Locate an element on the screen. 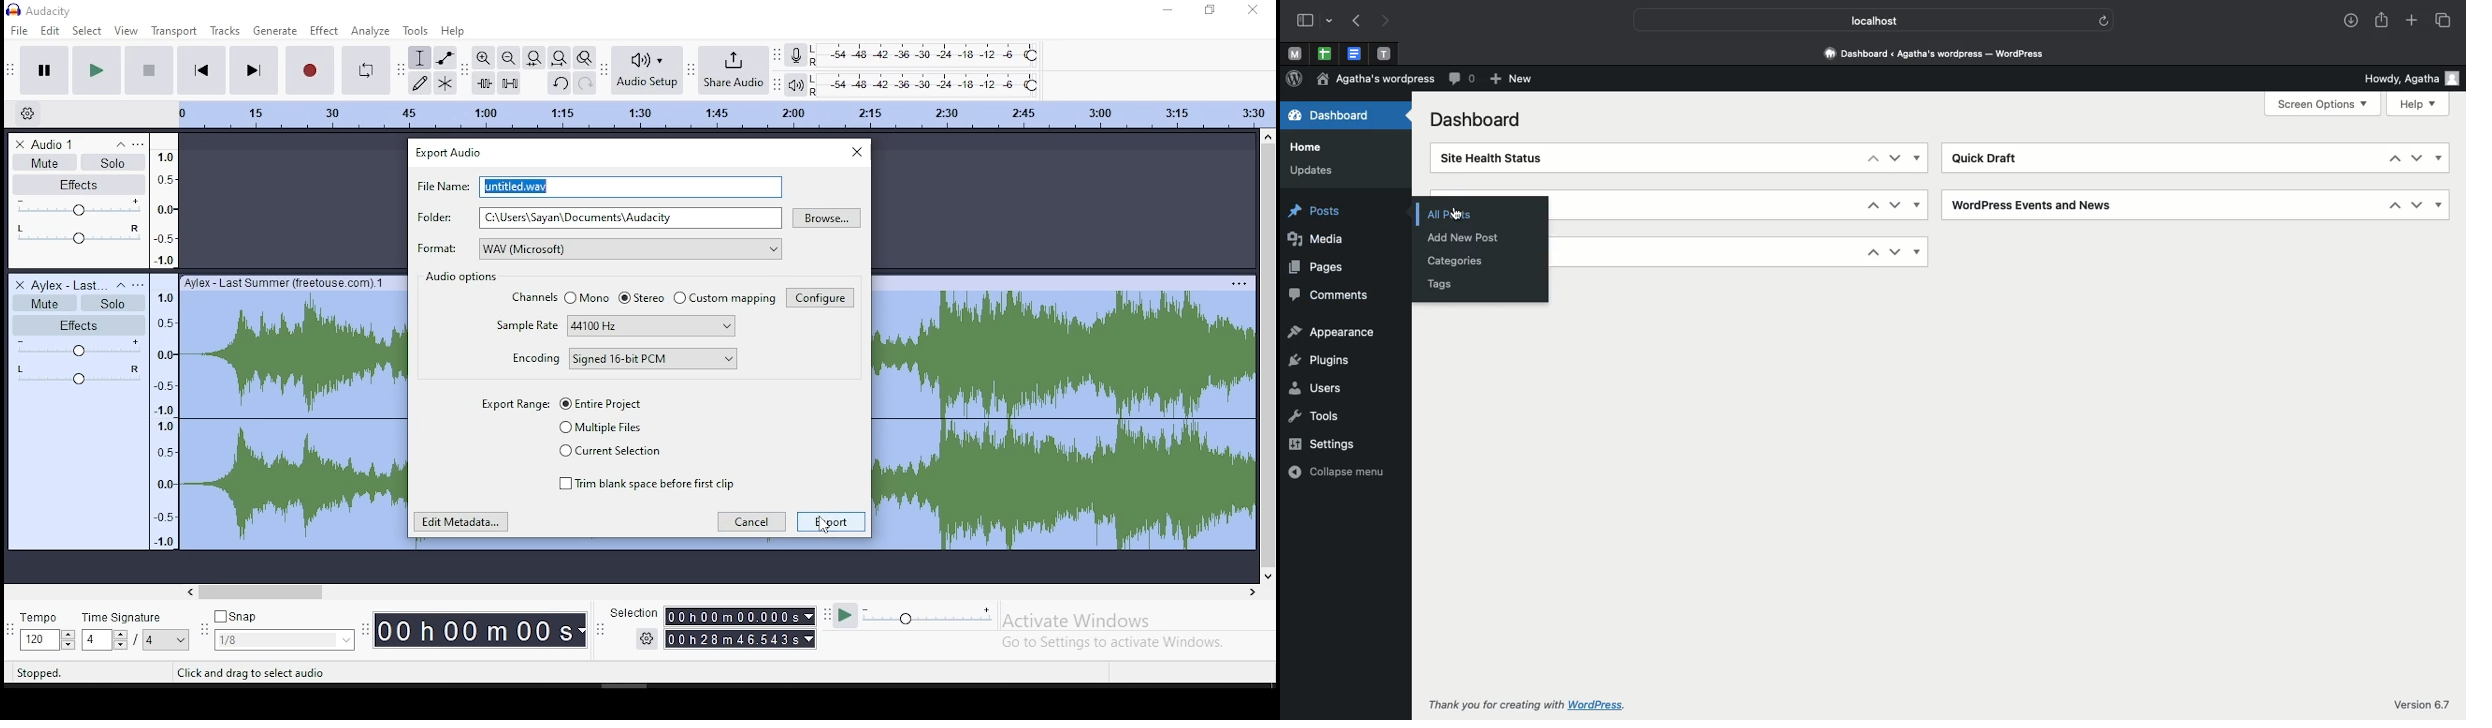 This screenshot has width=2492, height=728. Down is located at coordinates (1895, 204).